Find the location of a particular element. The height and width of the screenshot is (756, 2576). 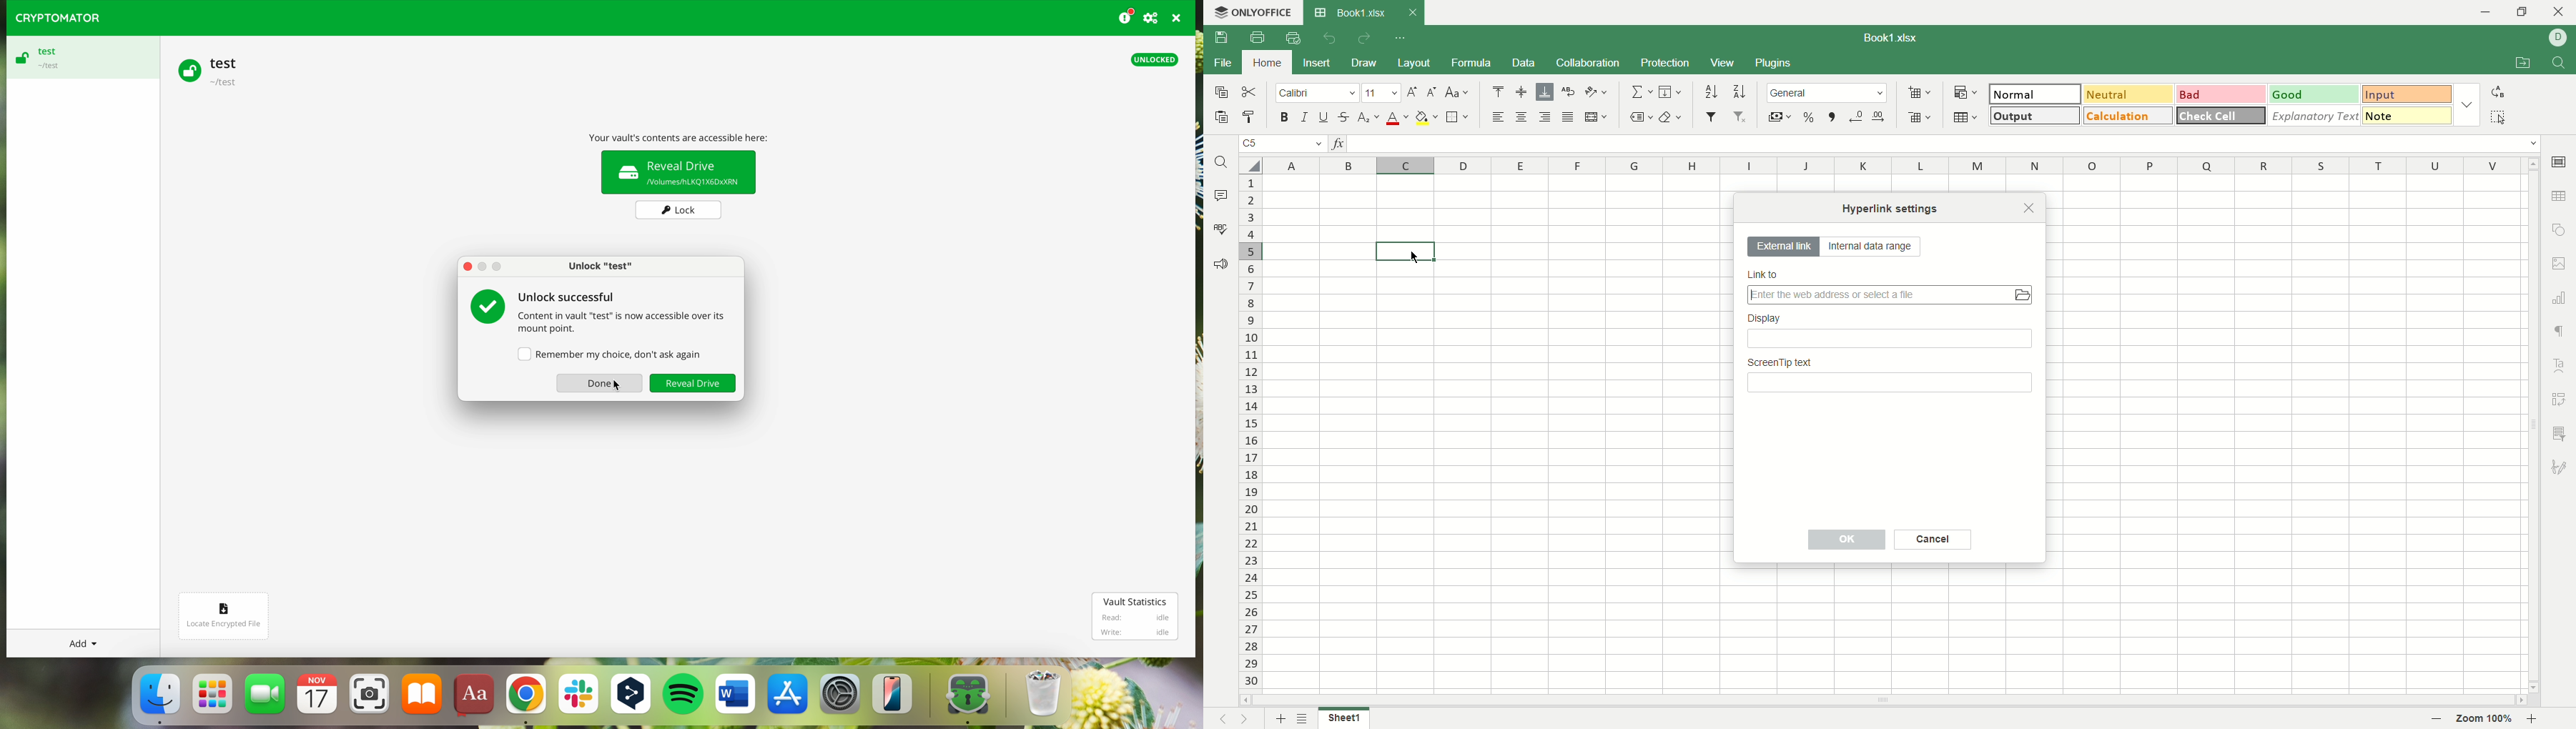

horizontal scroll bar is located at coordinates (1882, 700).